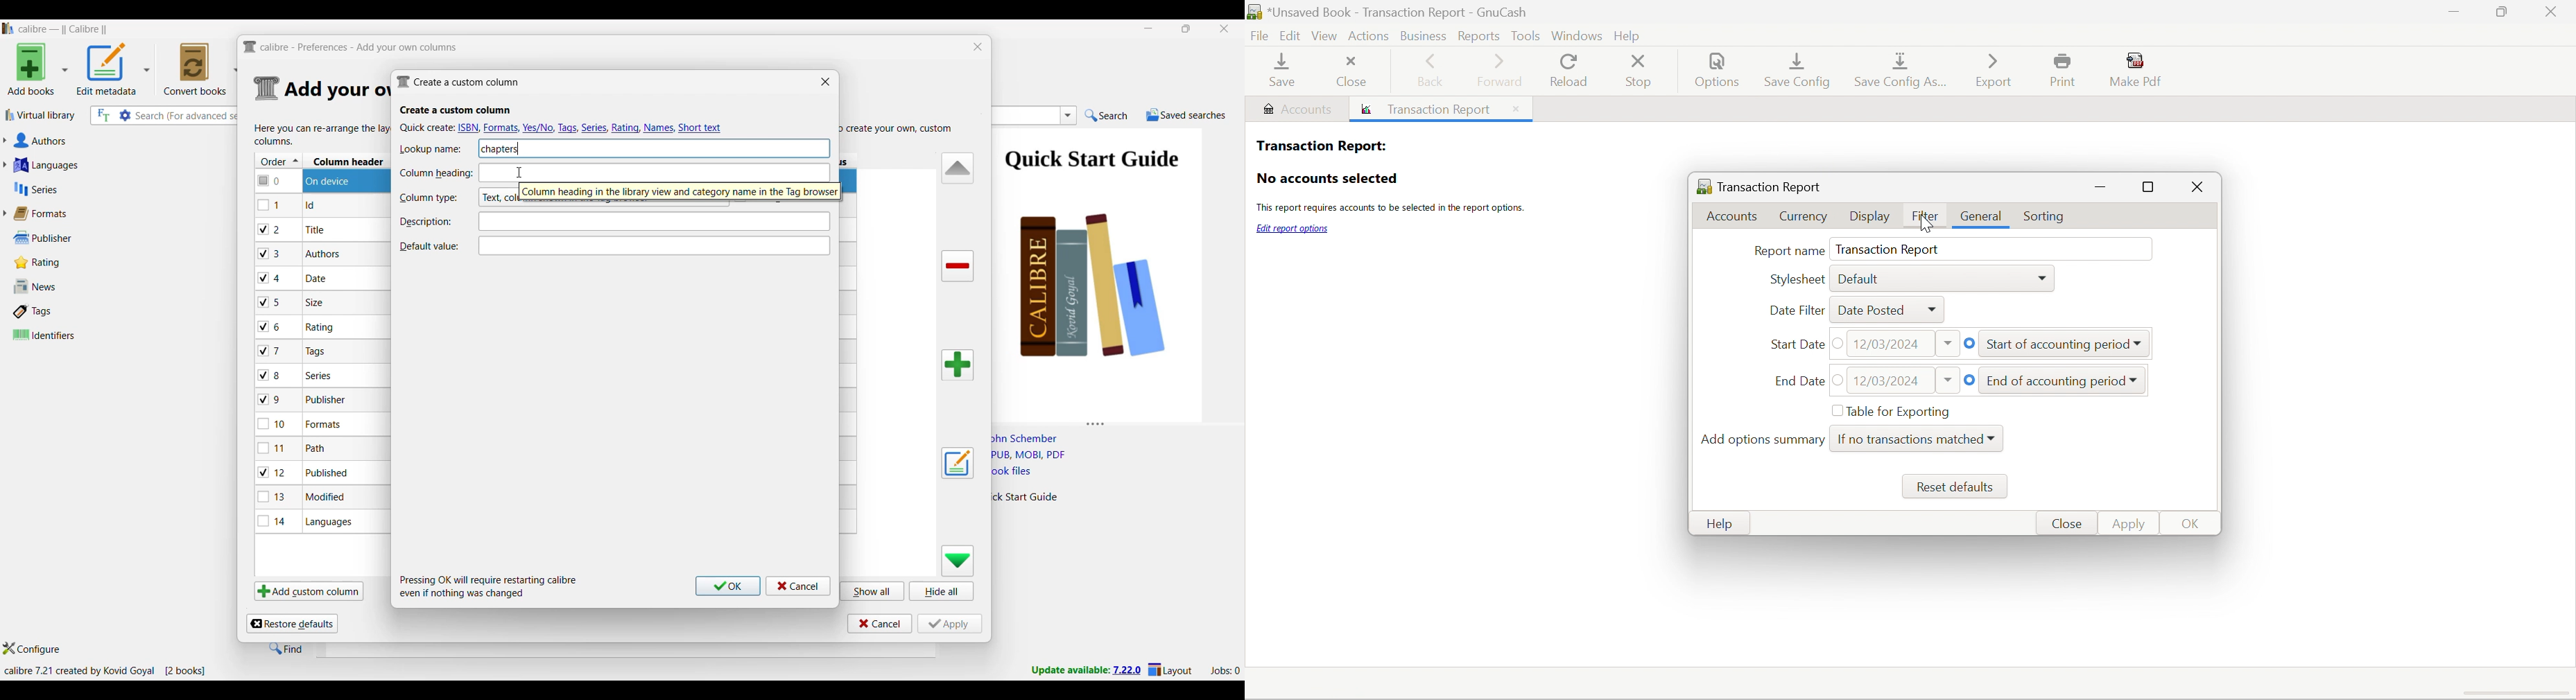 The height and width of the screenshot is (700, 2576). I want to click on checkbox - 13, so click(272, 496).